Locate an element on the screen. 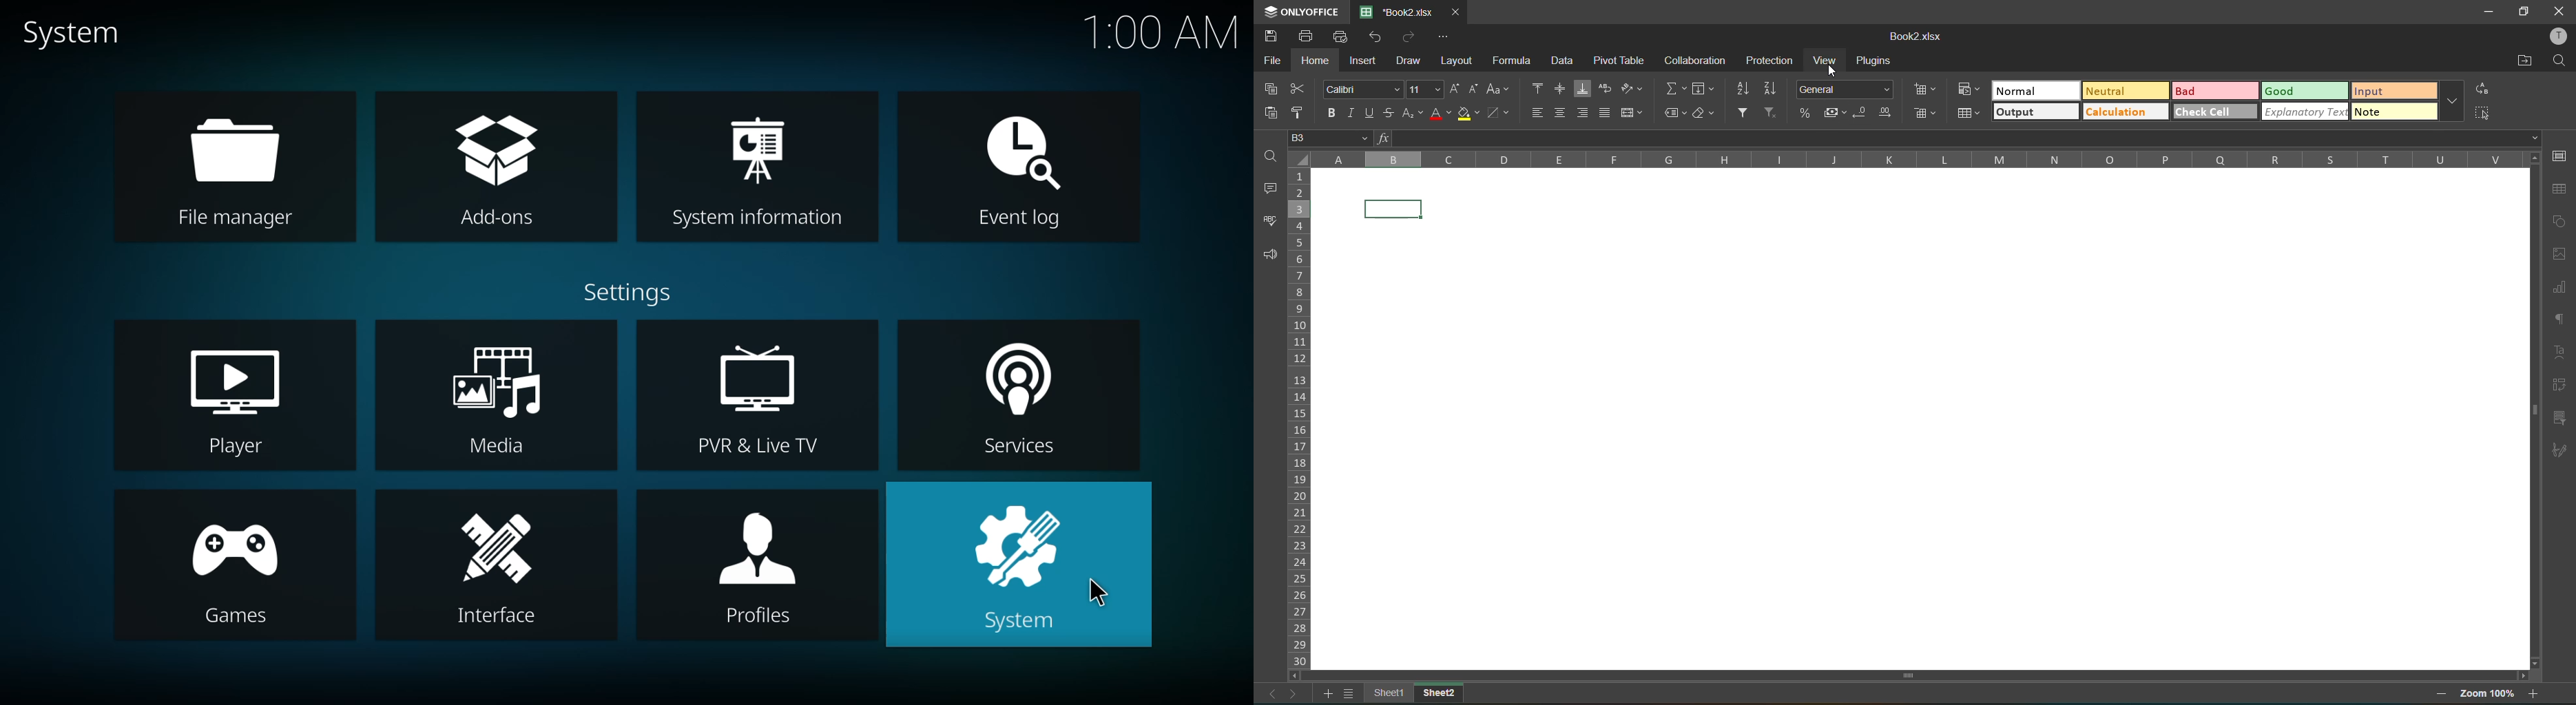  delete cells is located at coordinates (1924, 113).